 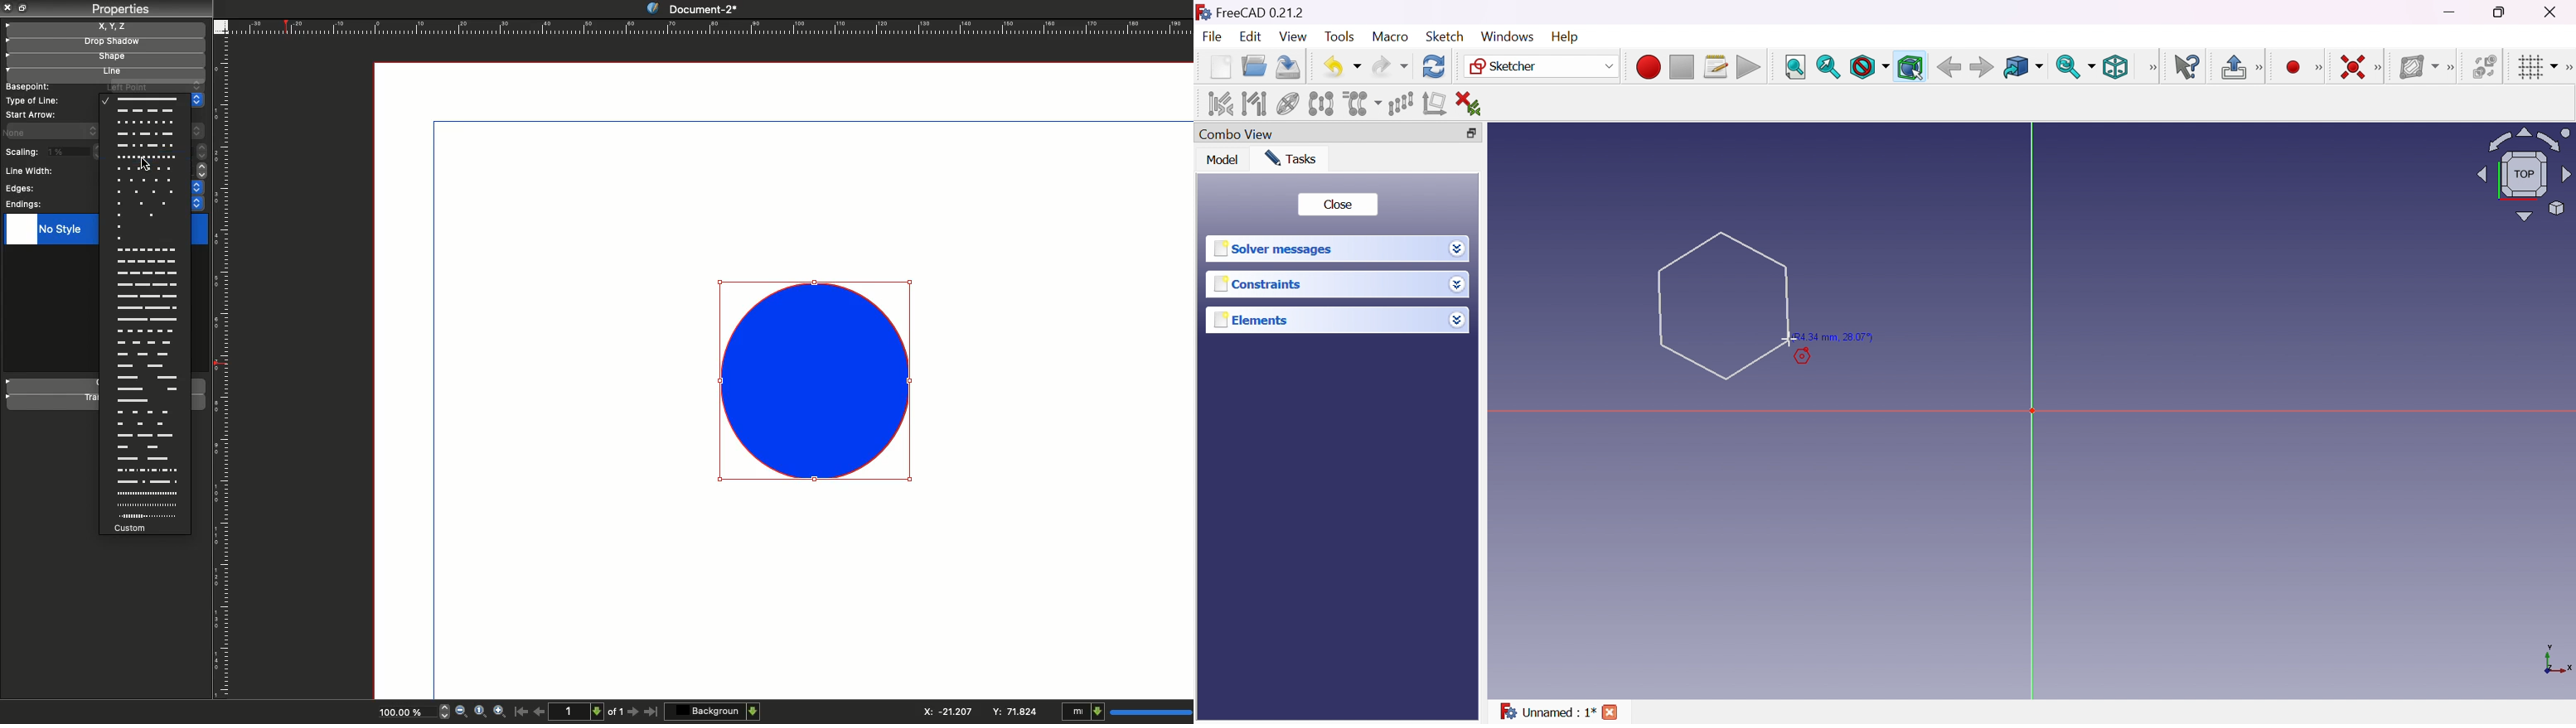 I want to click on Show/hide internal geometry, so click(x=1289, y=106).